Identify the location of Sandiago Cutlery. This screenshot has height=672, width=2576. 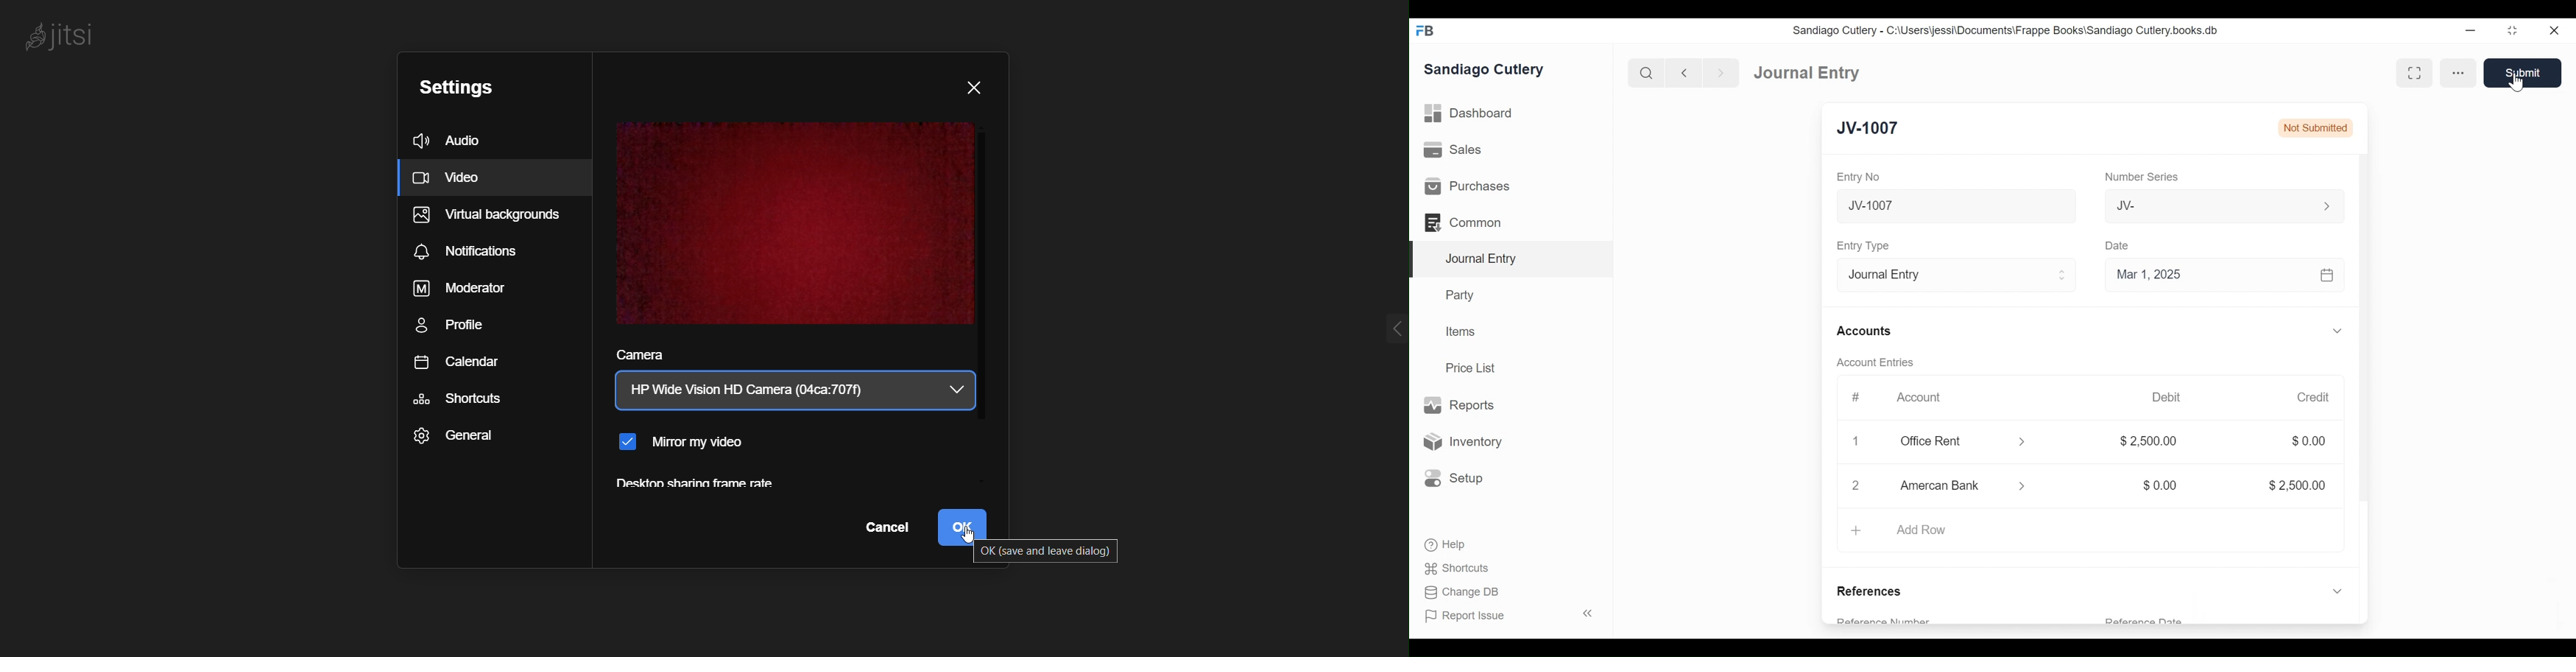
(1491, 71).